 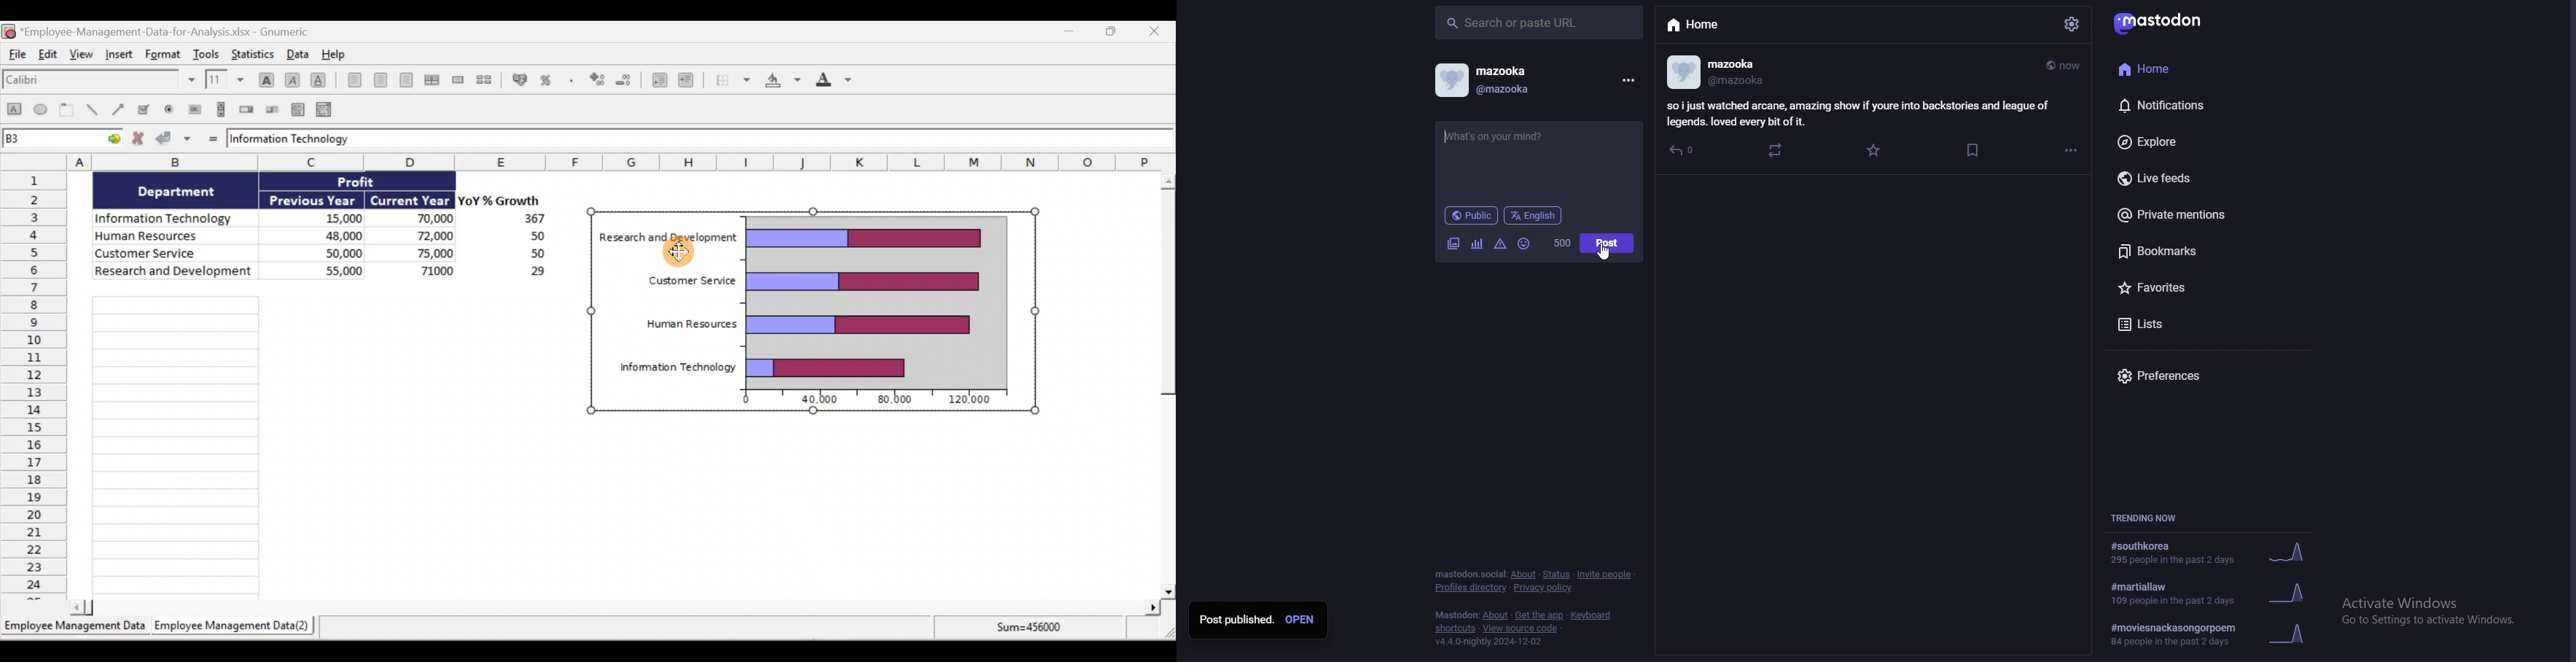 What do you see at coordinates (1468, 574) in the screenshot?
I see `mastodon social` at bounding box center [1468, 574].